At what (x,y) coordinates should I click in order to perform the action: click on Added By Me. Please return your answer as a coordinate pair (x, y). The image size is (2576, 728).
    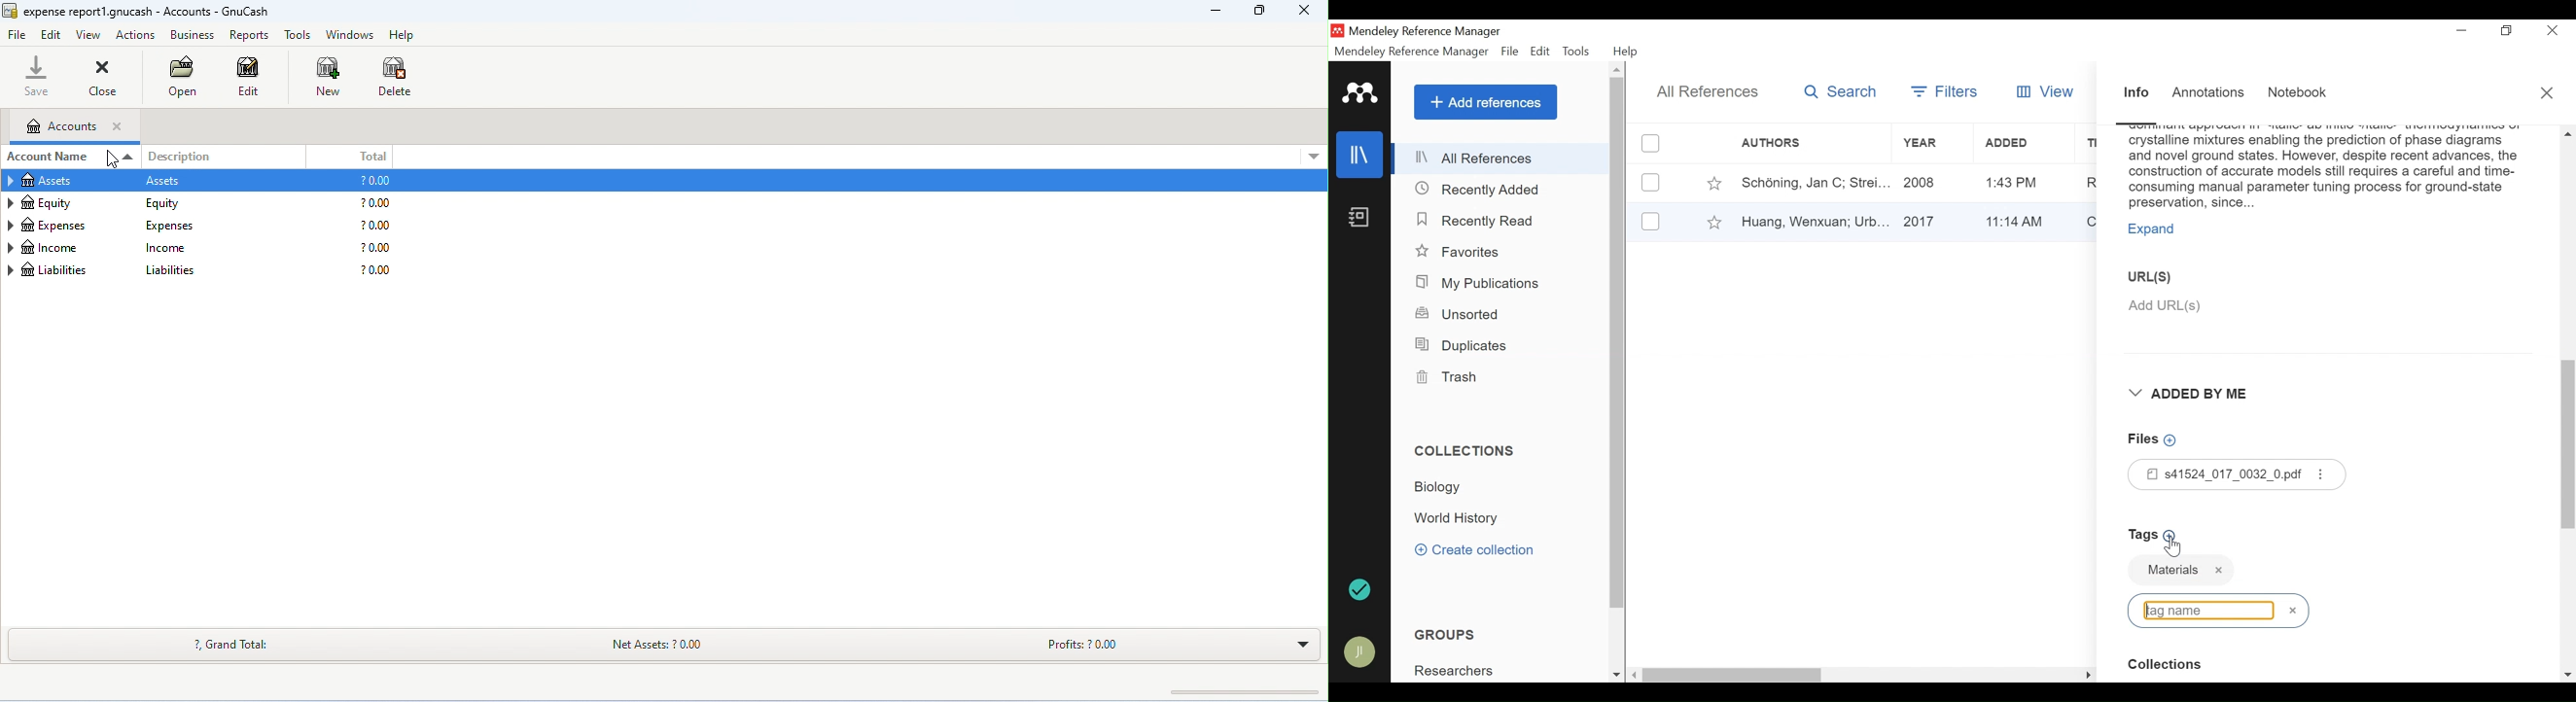
    Looking at the image, I should click on (2197, 394).